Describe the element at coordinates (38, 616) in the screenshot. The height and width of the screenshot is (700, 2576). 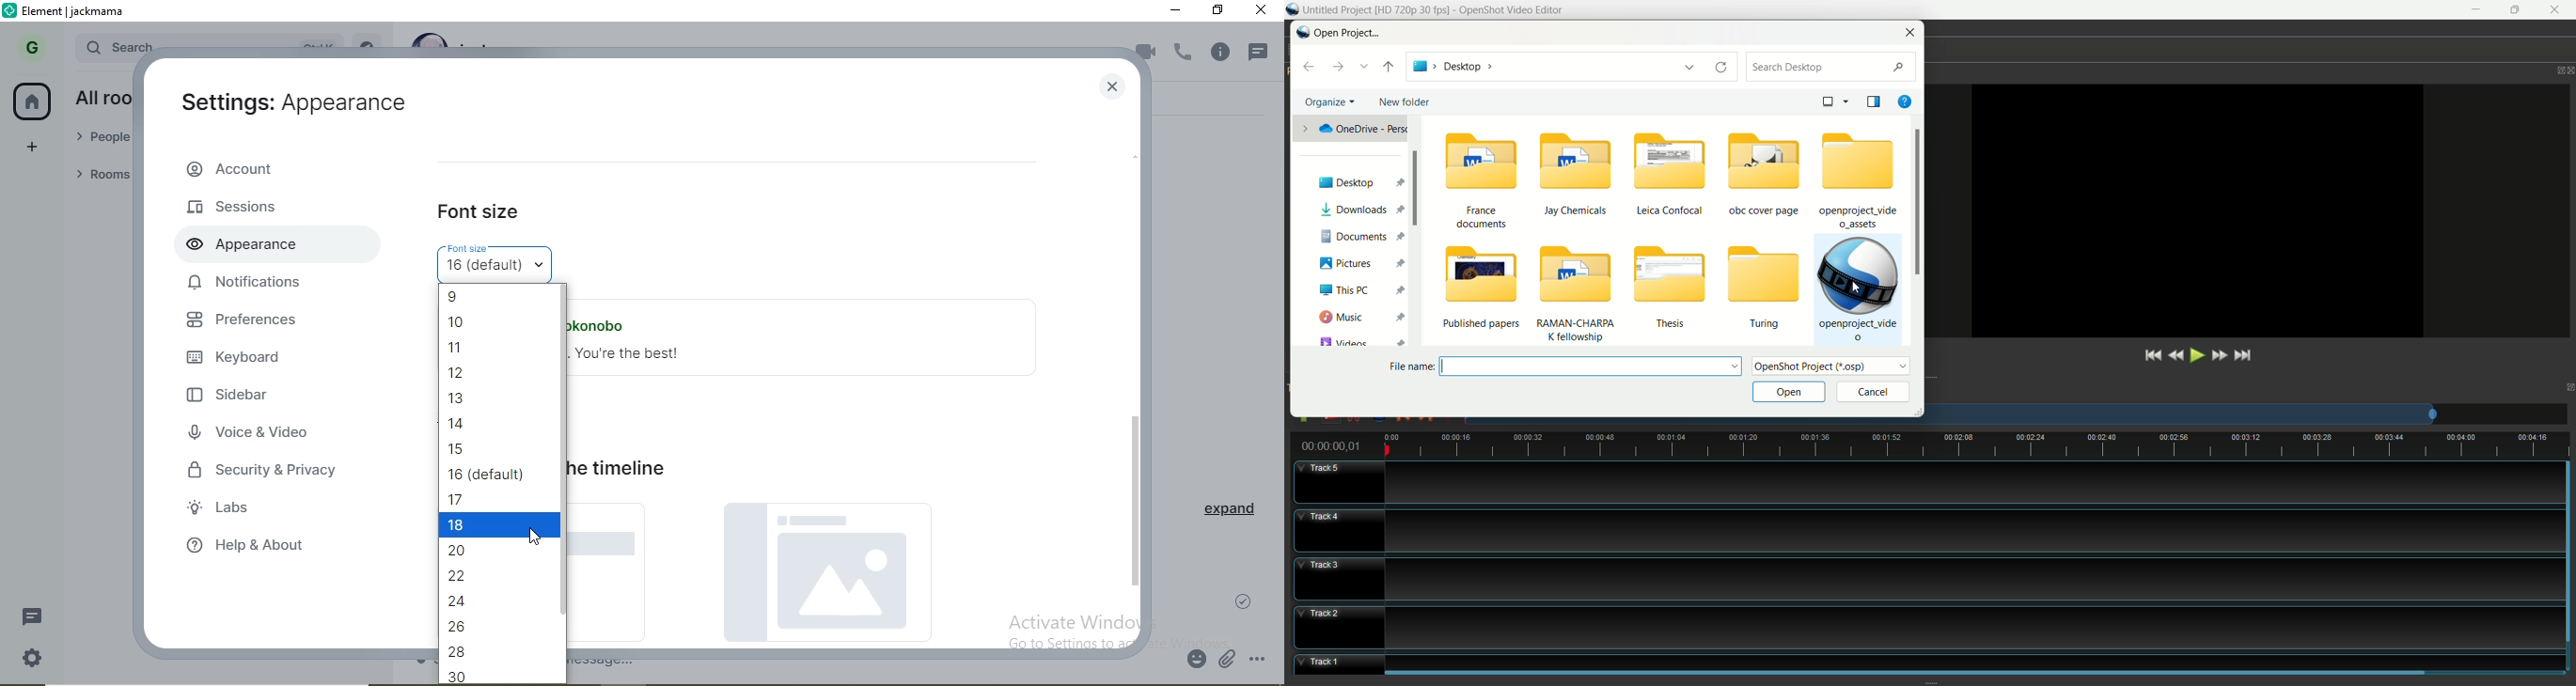
I see `message` at that location.